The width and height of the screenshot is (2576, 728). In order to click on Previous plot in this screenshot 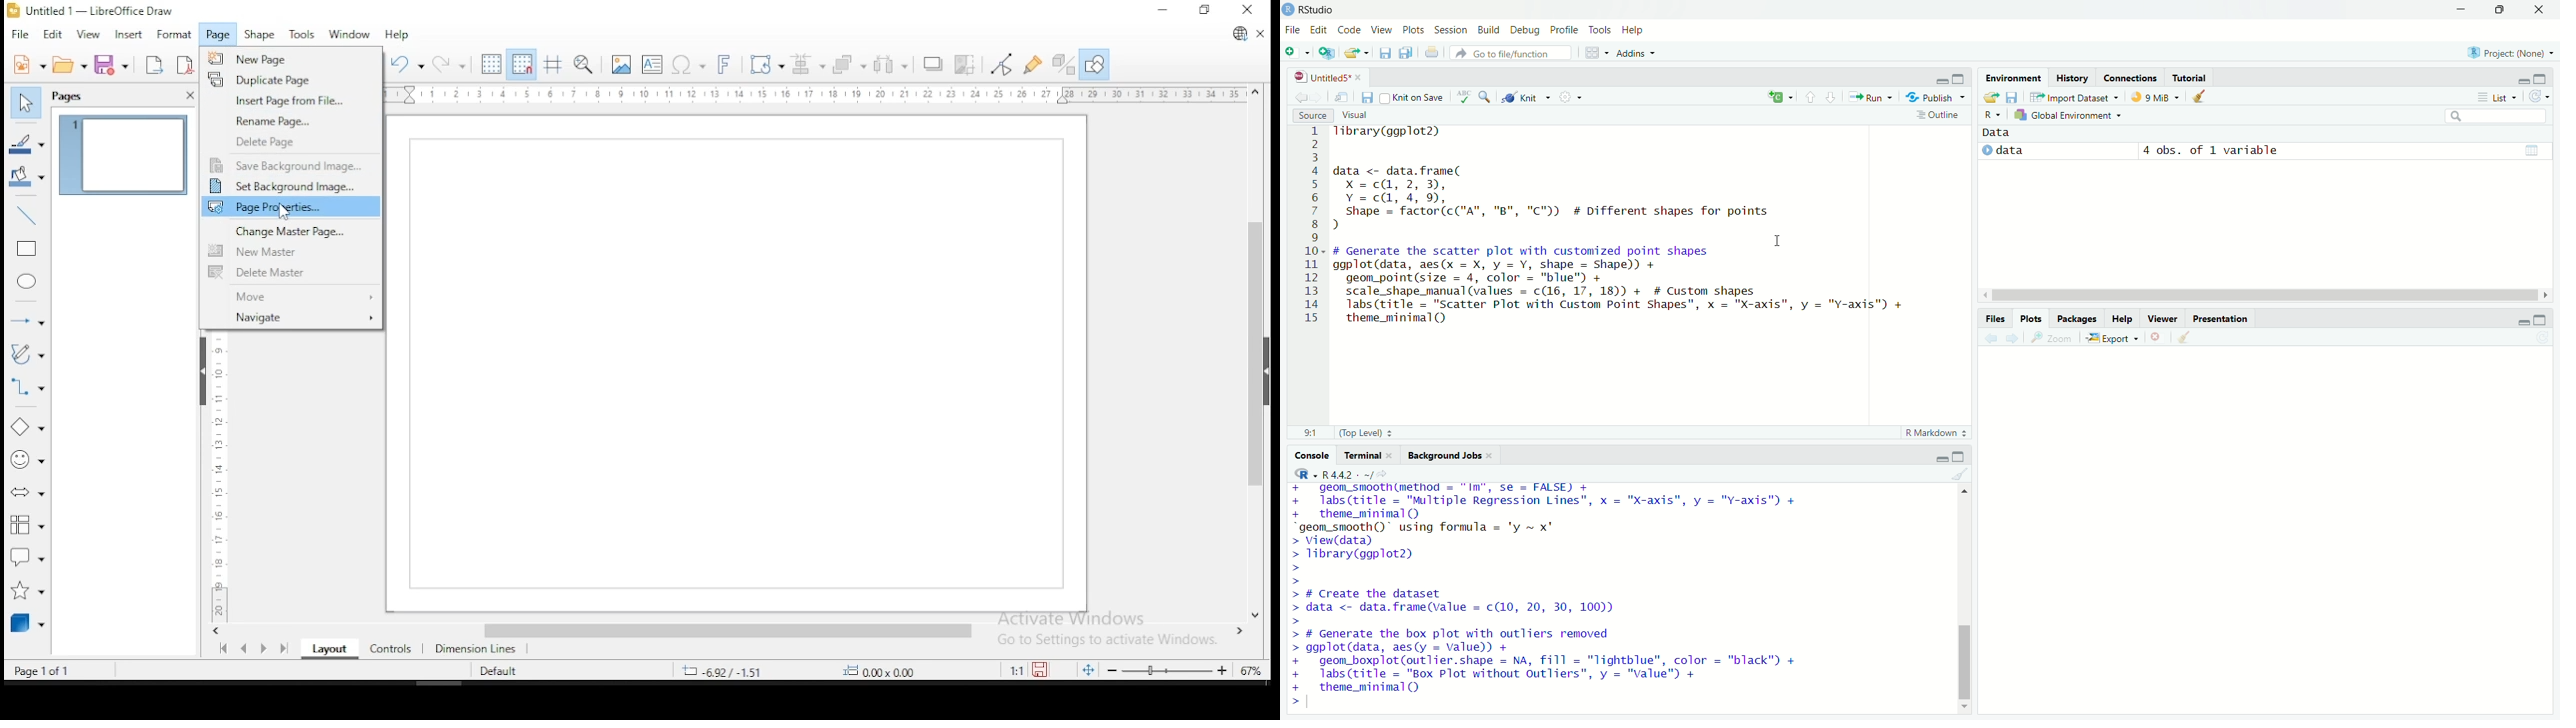, I will do `click(1991, 337)`.